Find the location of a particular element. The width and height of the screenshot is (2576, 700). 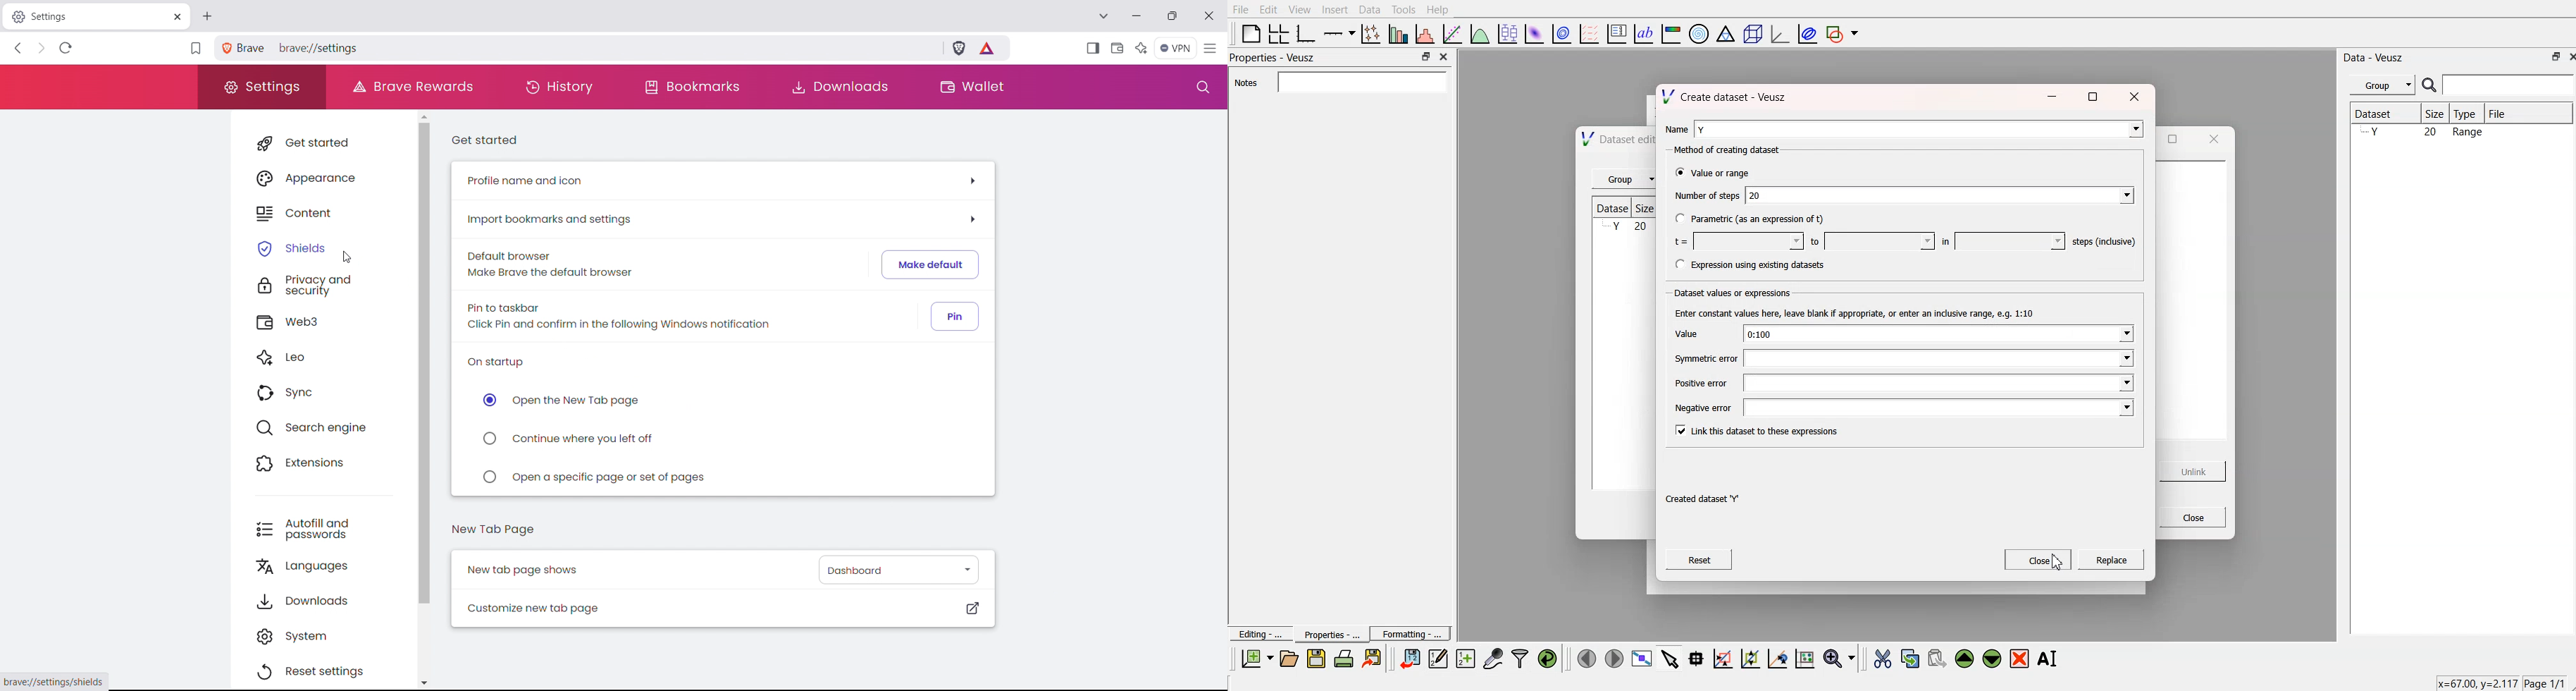

Export to graphics format is located at coordinates (1375, 659).